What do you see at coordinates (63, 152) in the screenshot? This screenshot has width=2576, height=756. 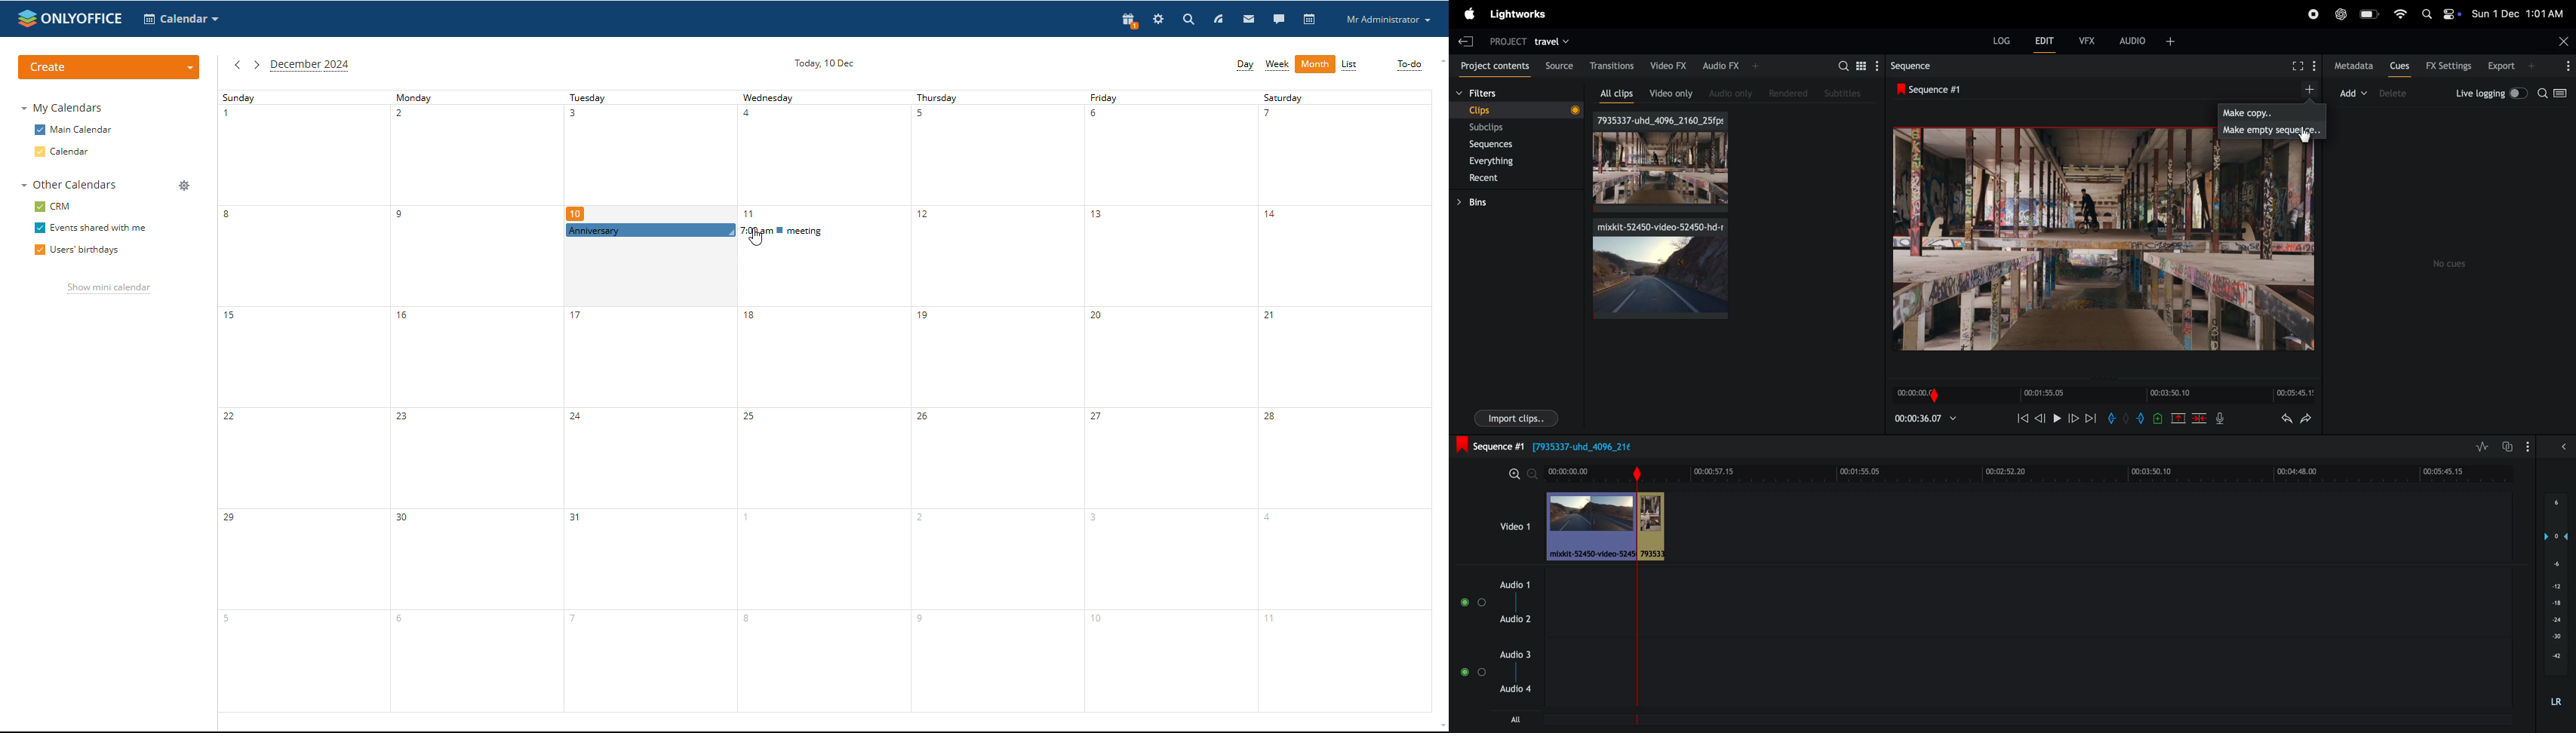 I see `calendar` at bounding box center [63, 152].